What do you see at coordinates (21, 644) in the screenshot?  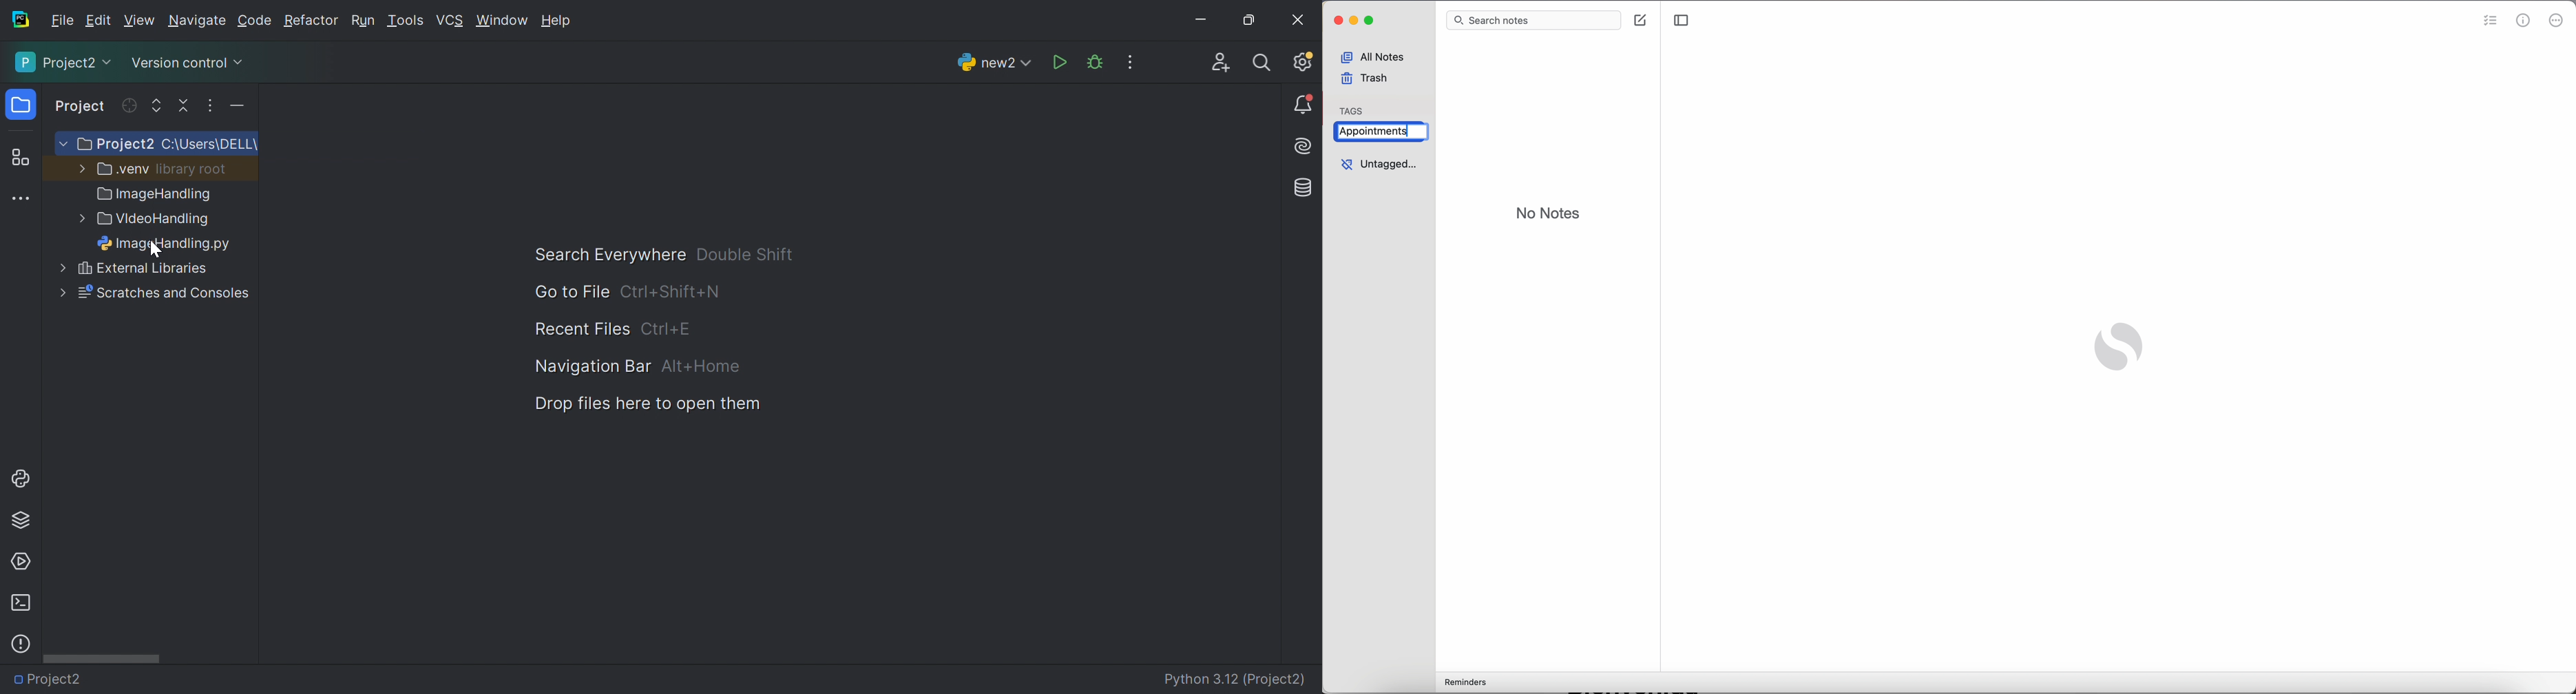 I see `Problems` at bounding box center [21, 644].